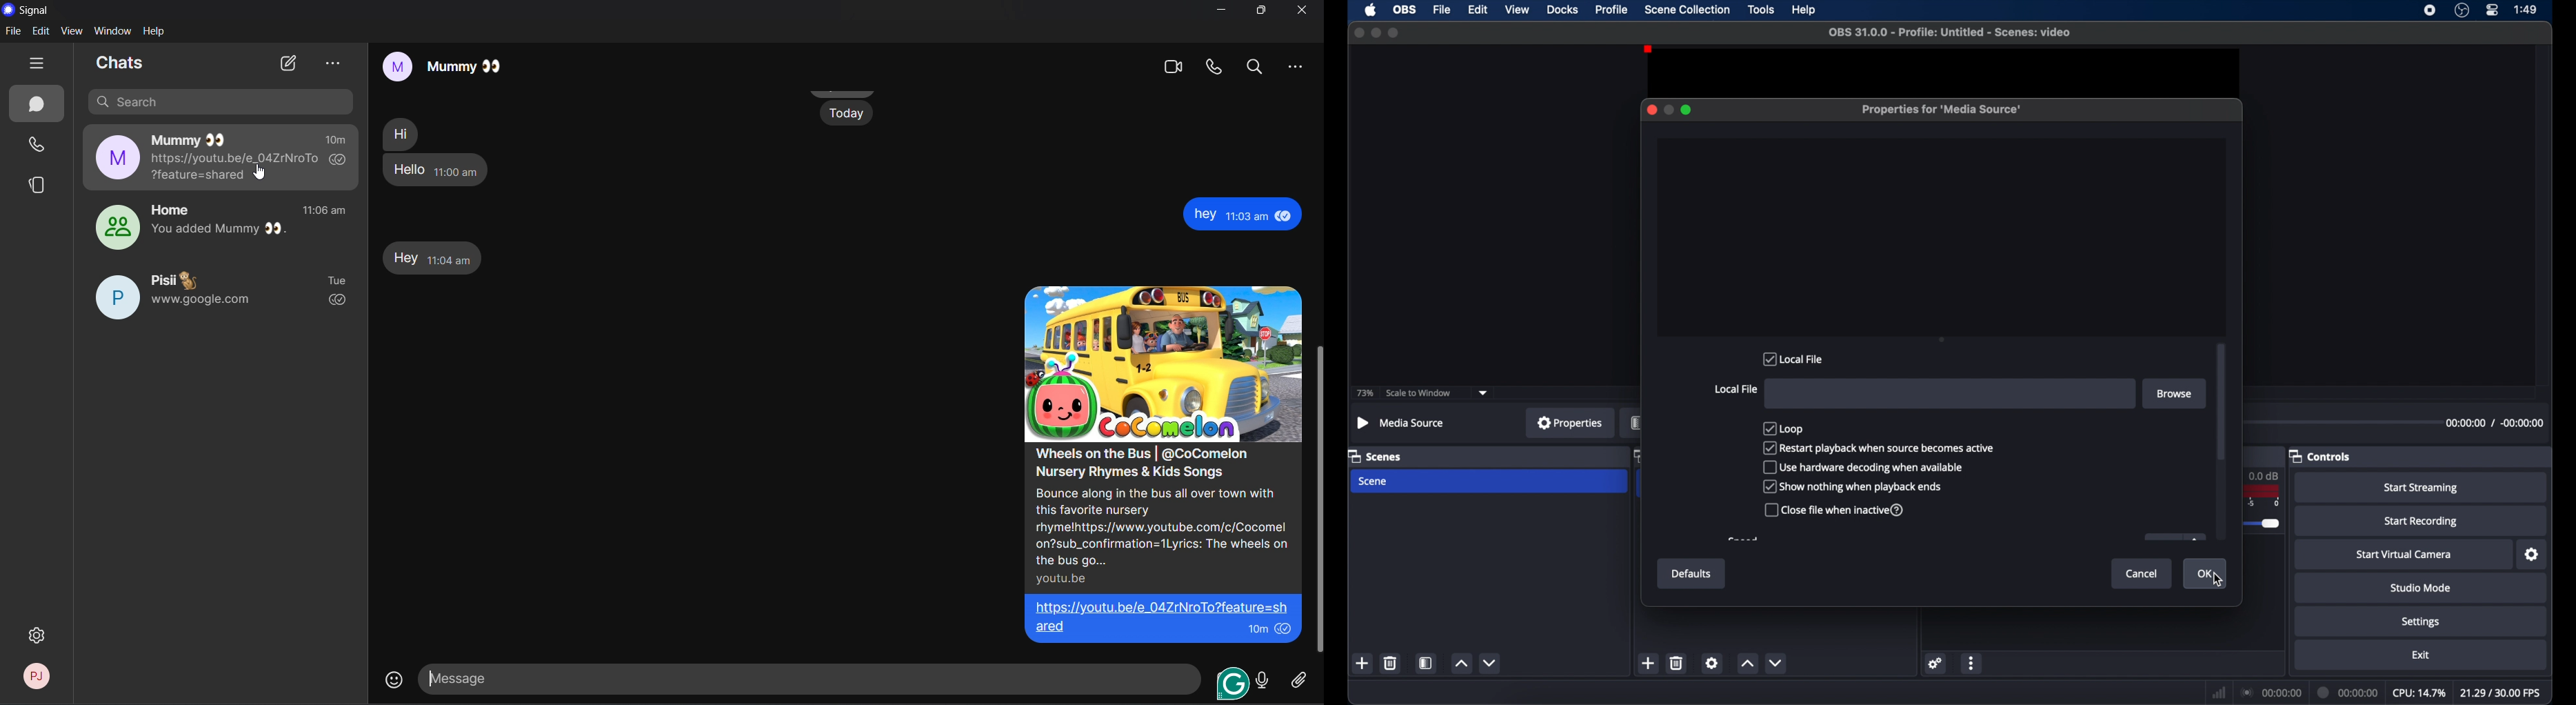  What do you see at coordinates (1563, 8) in the screenshot?
I see `docks` at bounding box center [1563, 8].